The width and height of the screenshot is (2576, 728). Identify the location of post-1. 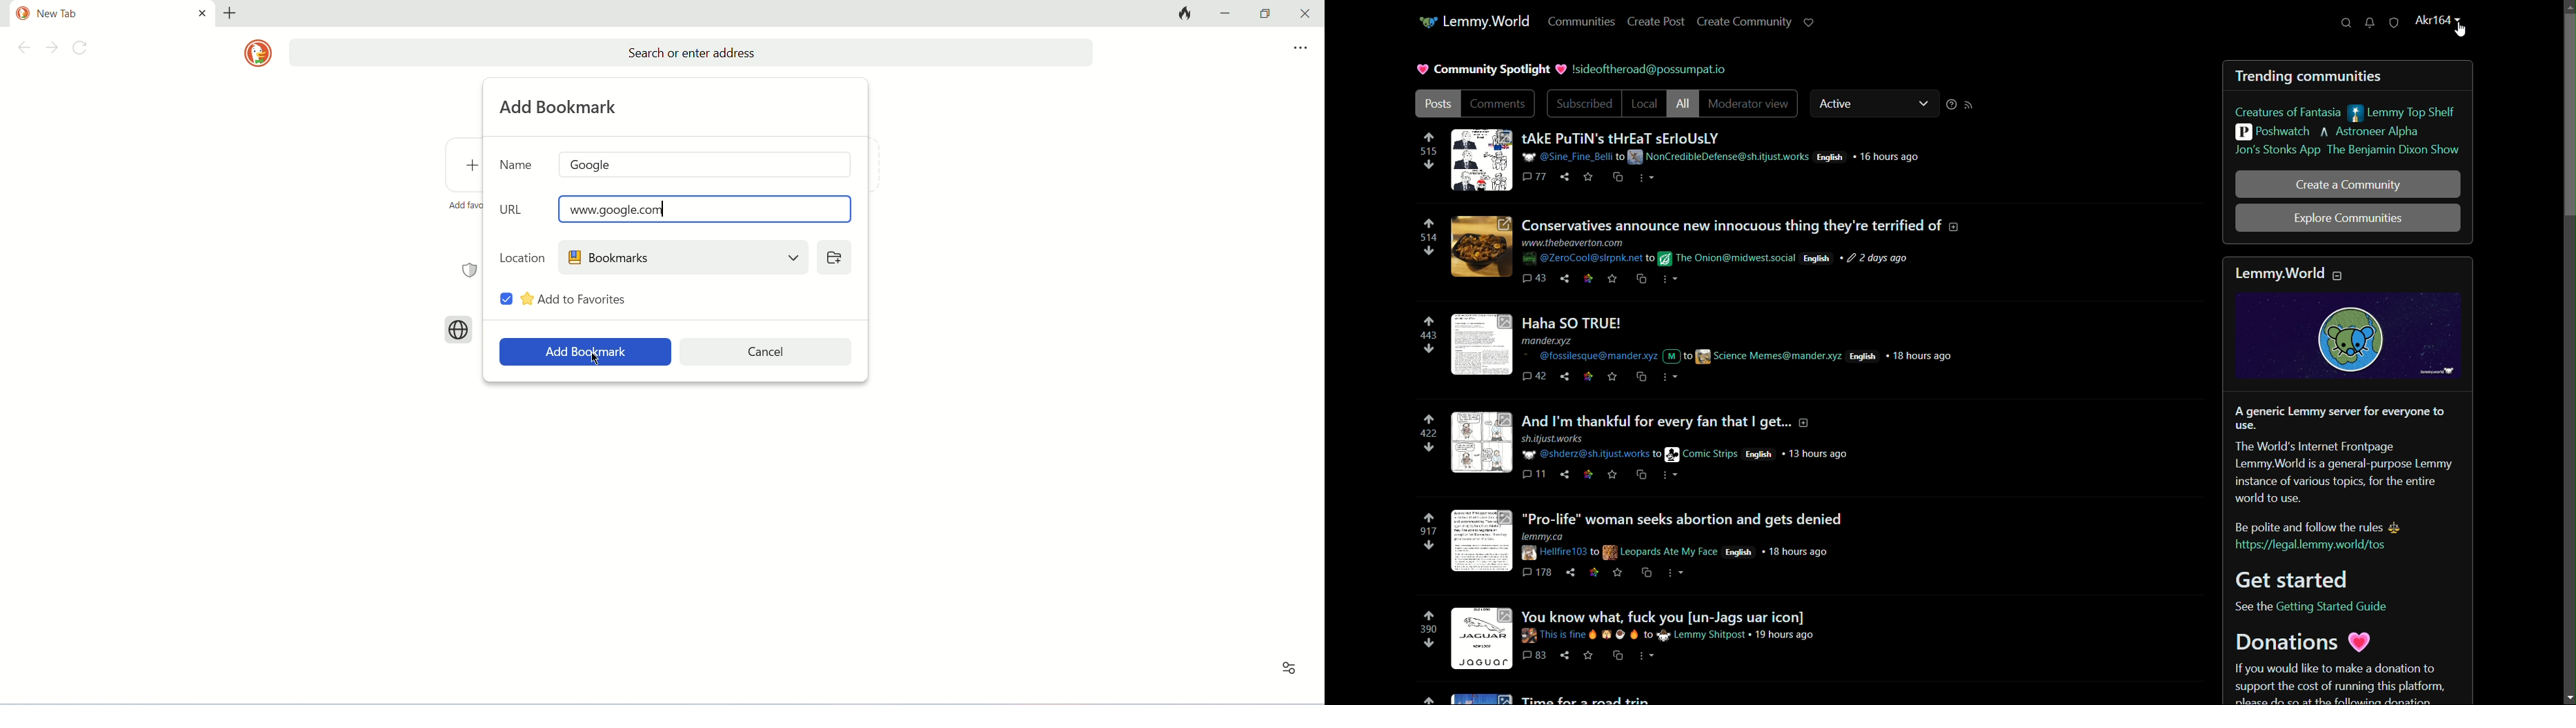
(1684, 160).